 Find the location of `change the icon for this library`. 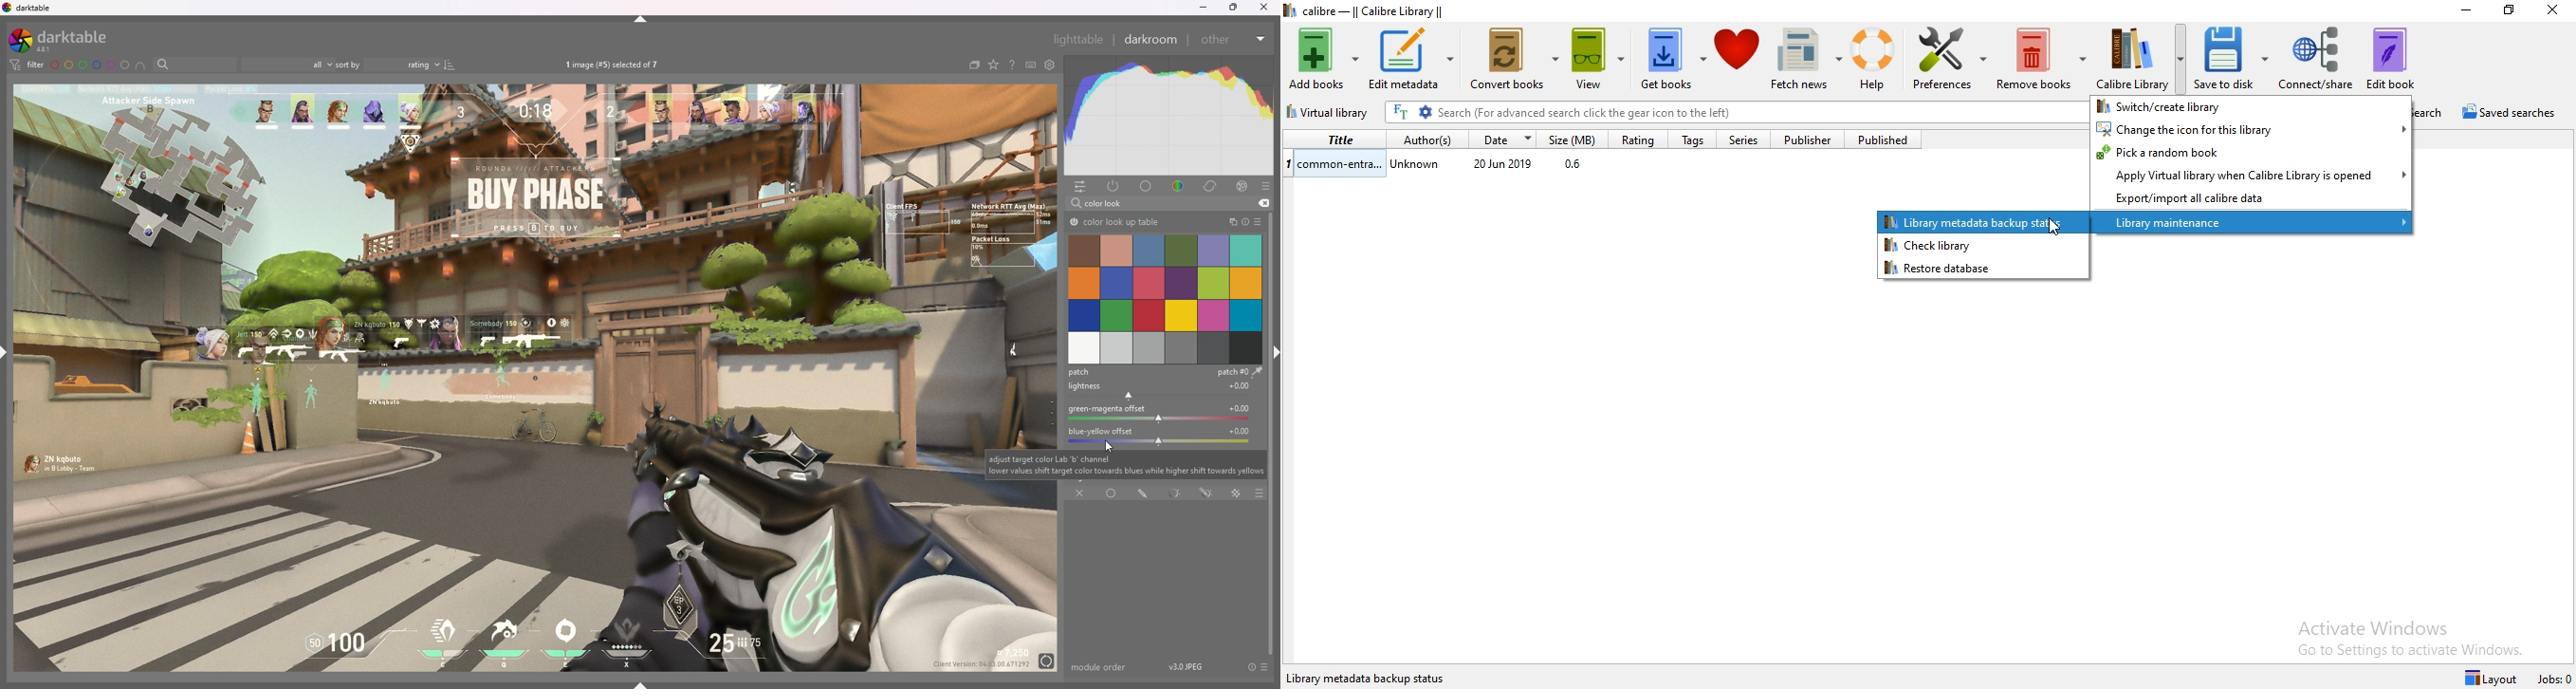

change the icon for this library is located at coordinates (2252, 128).